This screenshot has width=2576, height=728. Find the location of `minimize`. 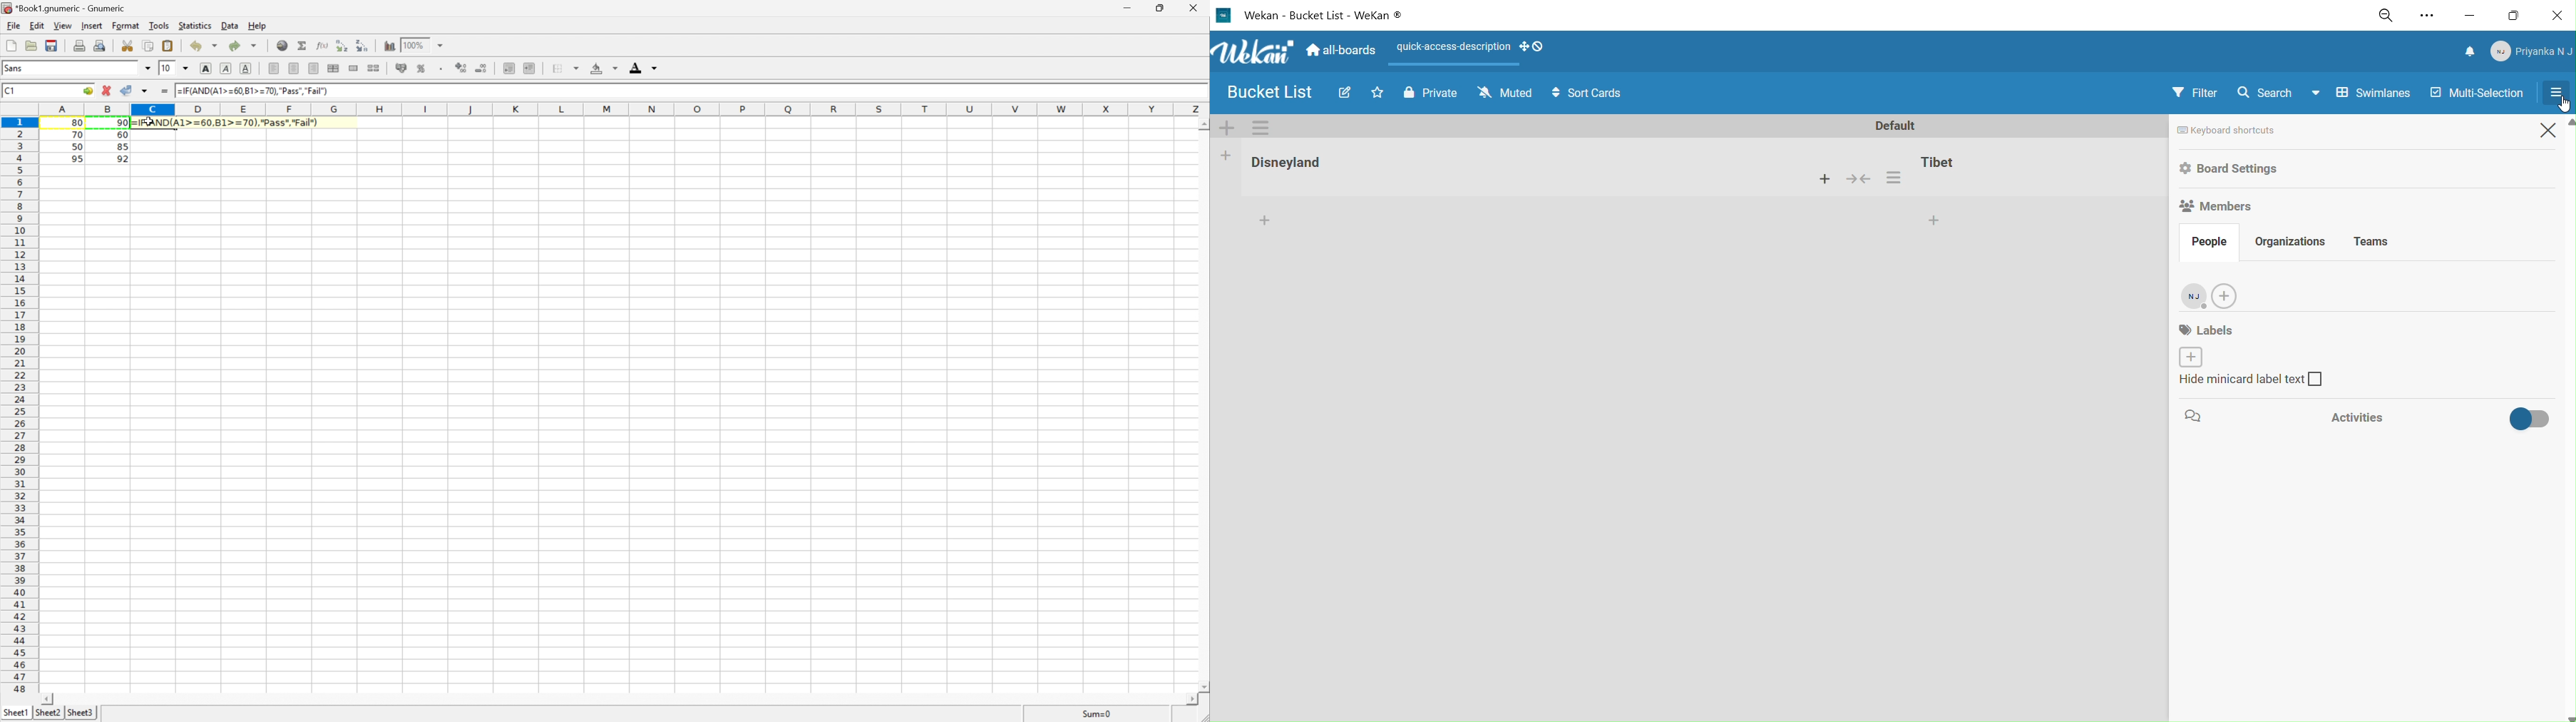

minimize is located at coordinates (2470, 14).